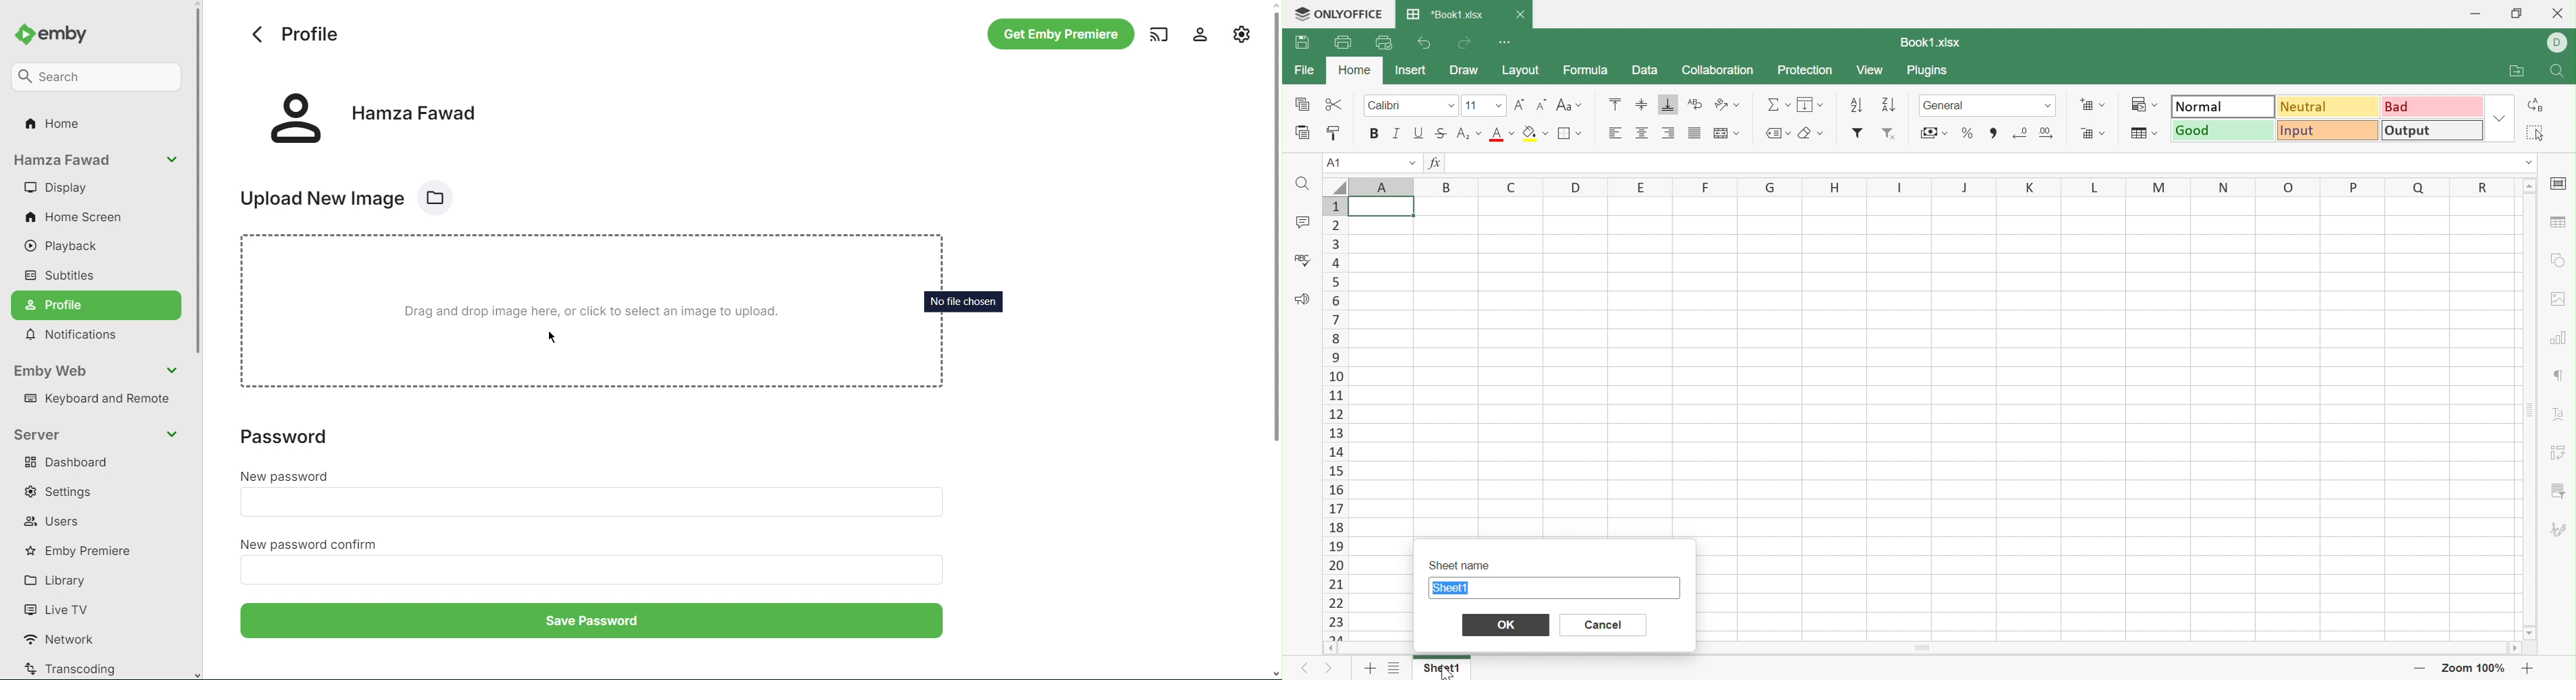 This screenshot has height=700, width=2576. I want to click on File, so click(1306, 69).